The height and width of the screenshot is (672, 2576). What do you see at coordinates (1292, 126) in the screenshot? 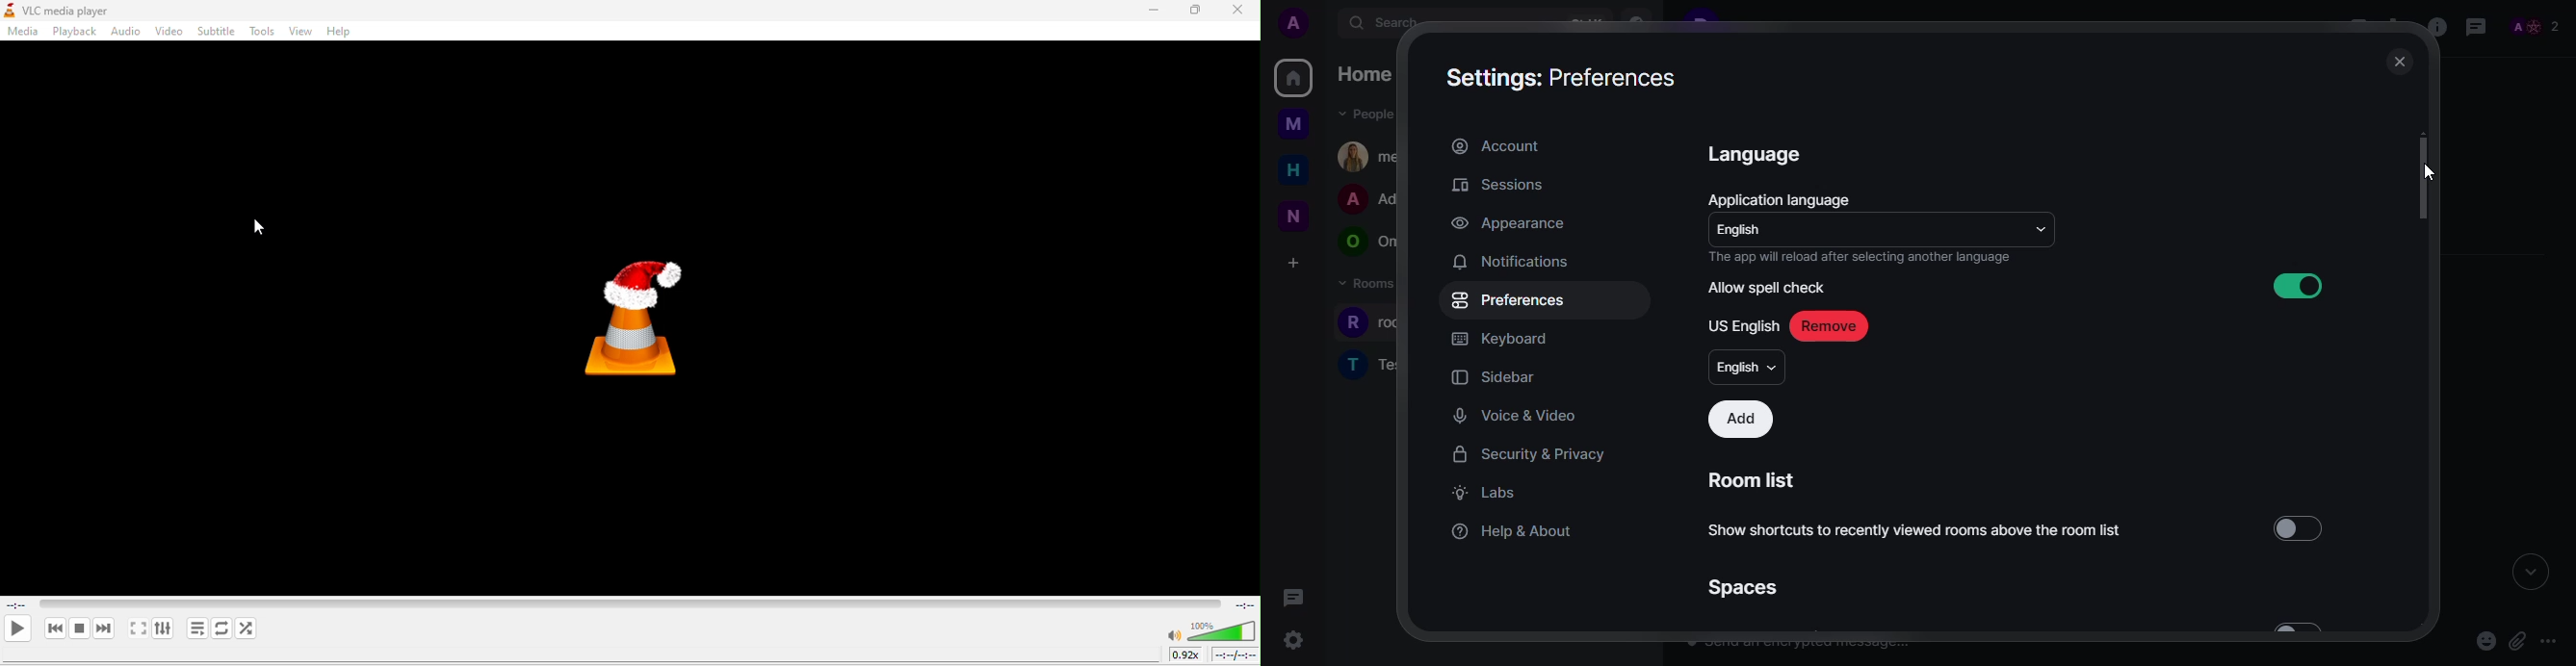
I see `myspace` at bounding box center [1292, 126].